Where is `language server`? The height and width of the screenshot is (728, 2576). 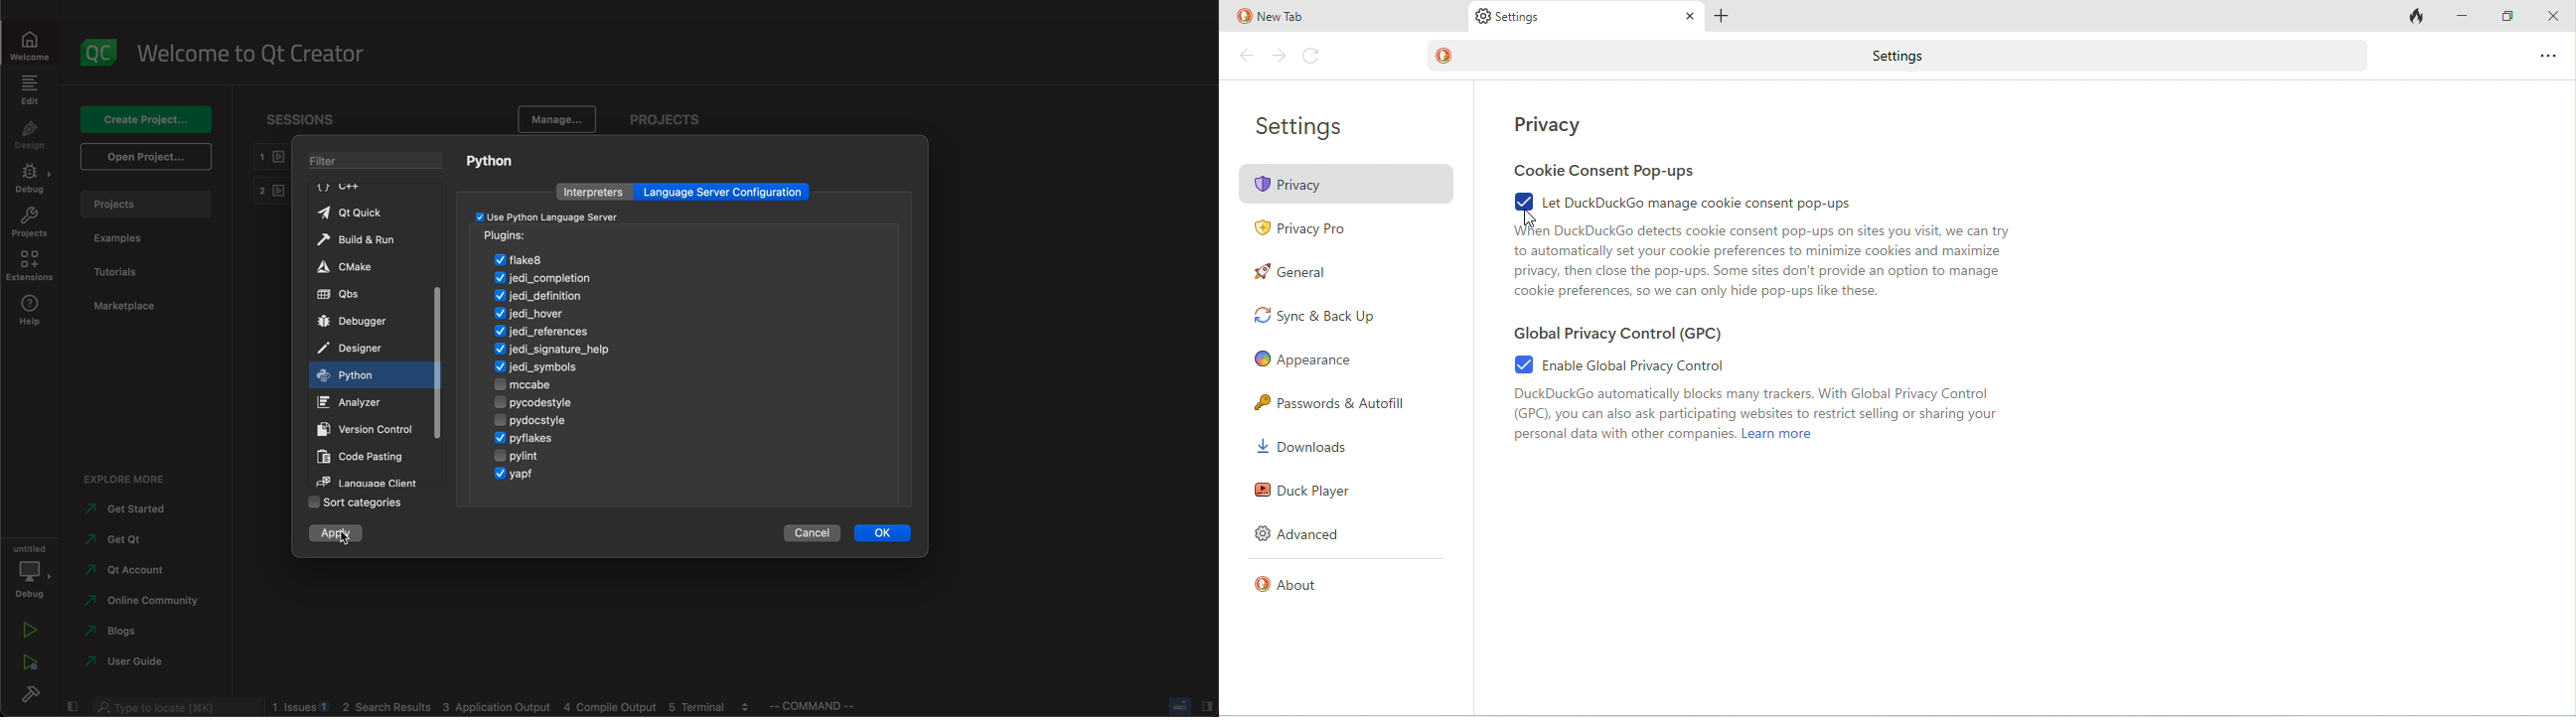
language server is located at coordinates (726, 192).